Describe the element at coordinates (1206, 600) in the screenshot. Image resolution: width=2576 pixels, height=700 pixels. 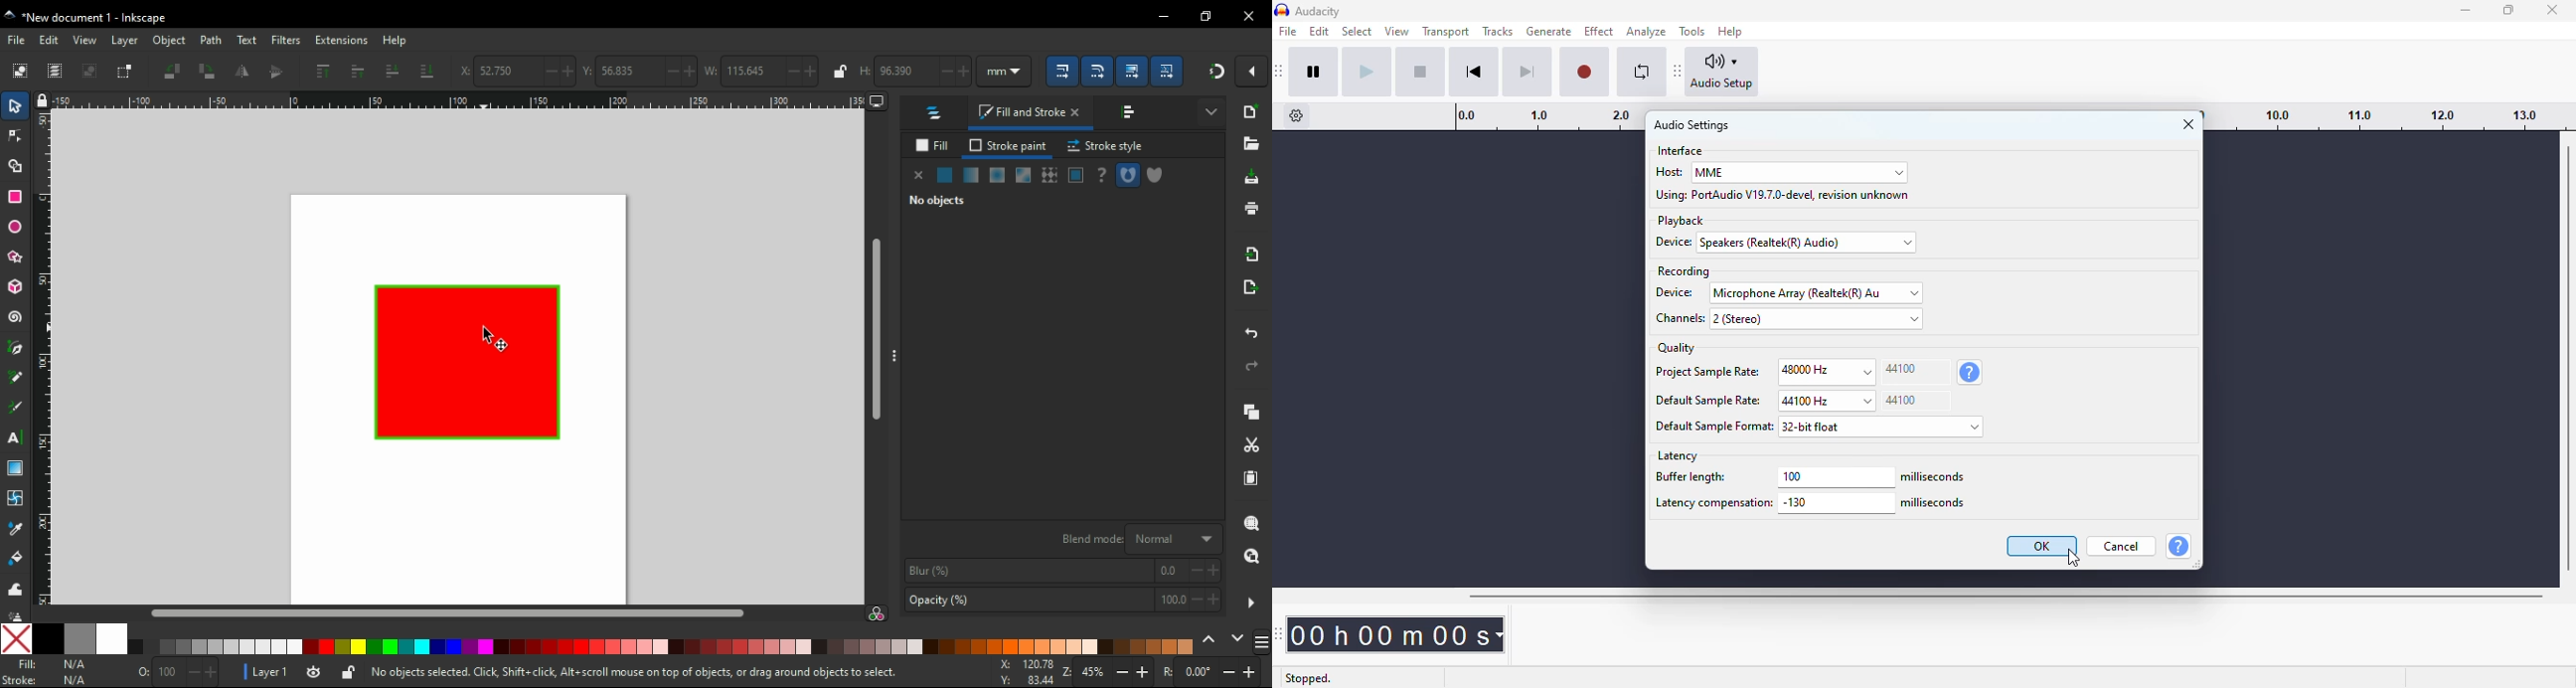
I see `increase/decrease` at that location.